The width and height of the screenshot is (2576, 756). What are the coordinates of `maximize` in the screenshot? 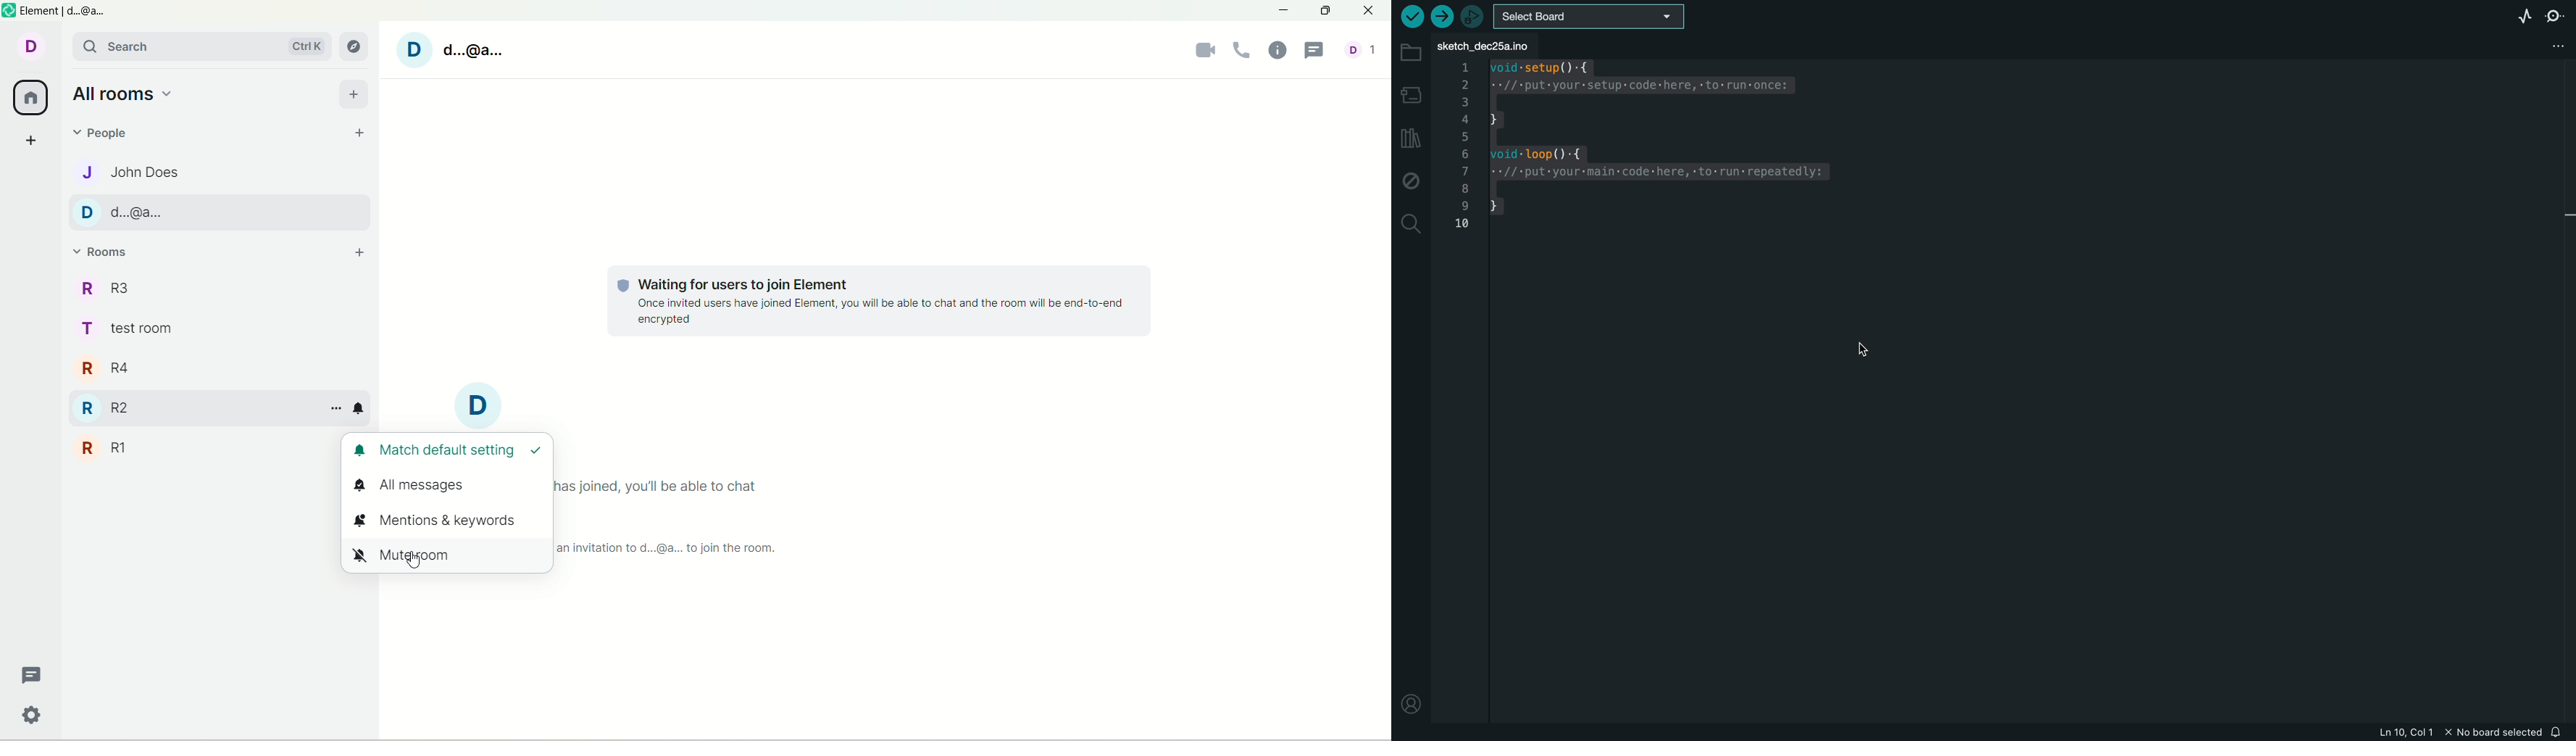 It's located at (1323, 13).